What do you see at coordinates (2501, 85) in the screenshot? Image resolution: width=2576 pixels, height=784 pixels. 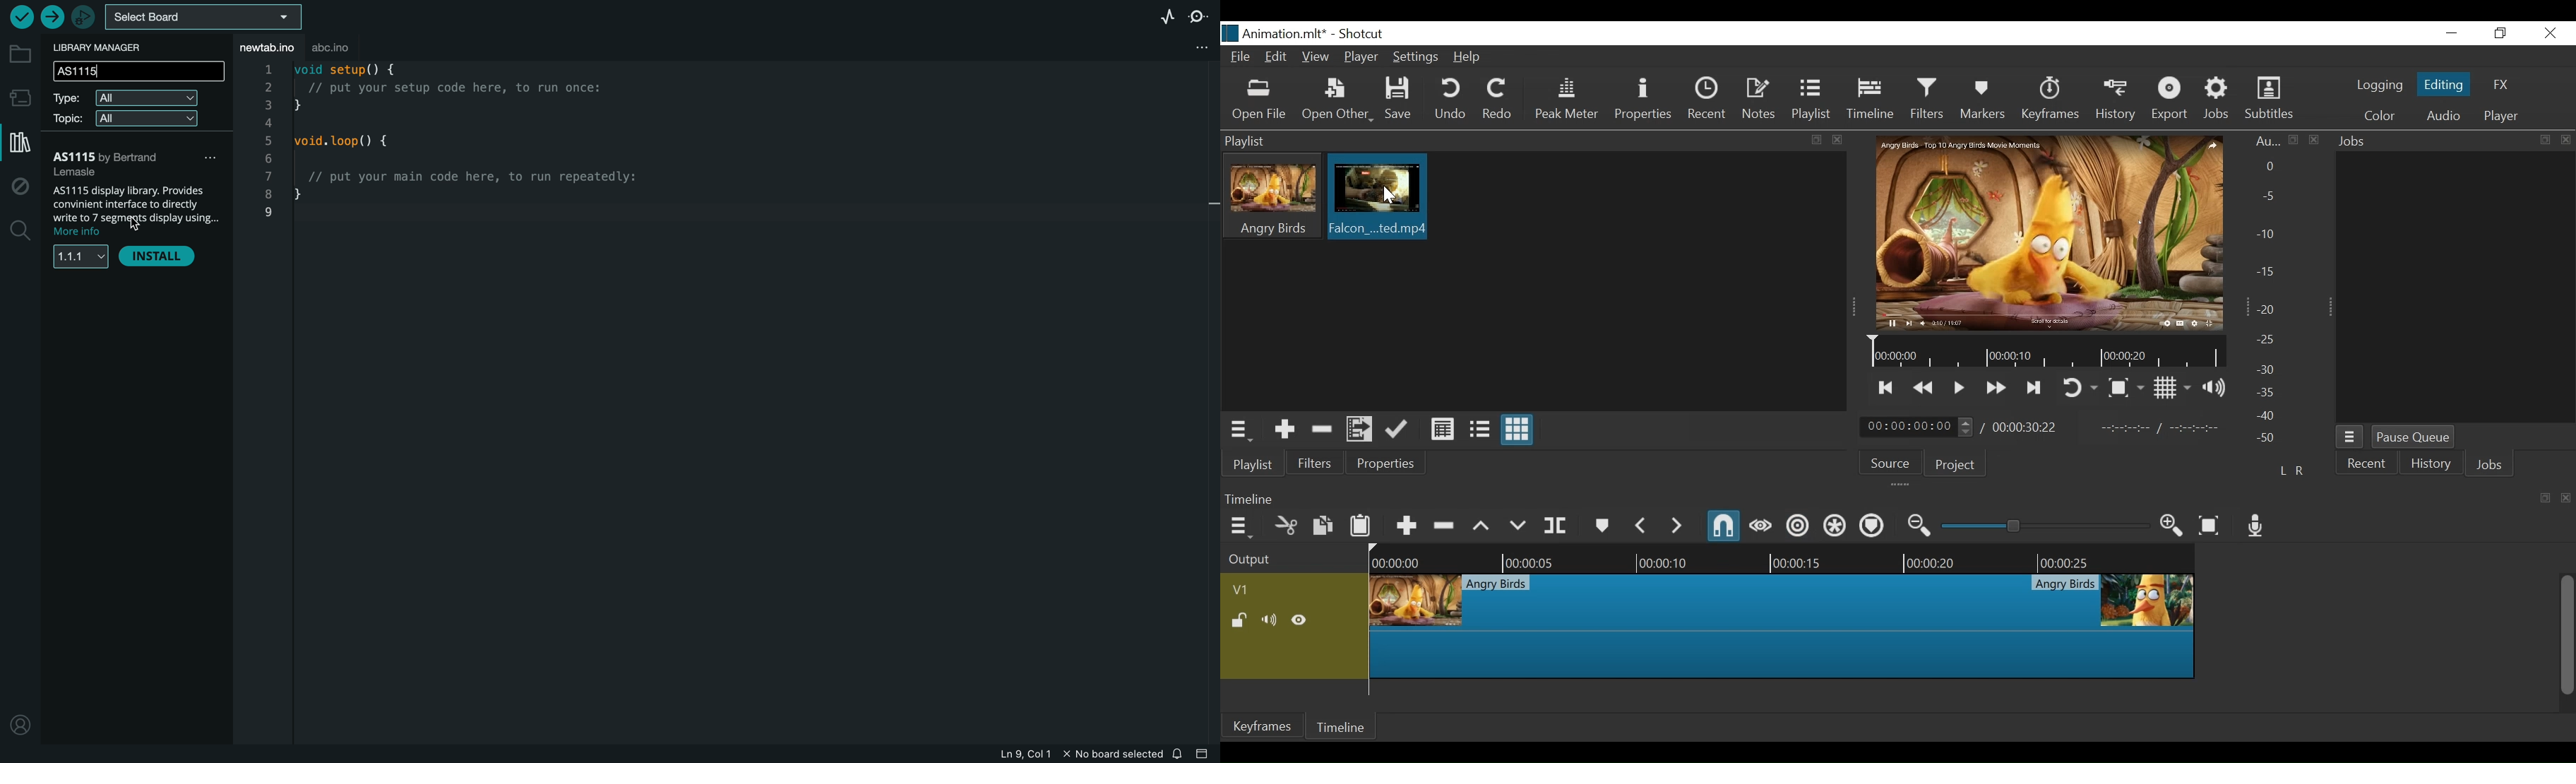 I see `FX` at bounding box center [2501, 85].